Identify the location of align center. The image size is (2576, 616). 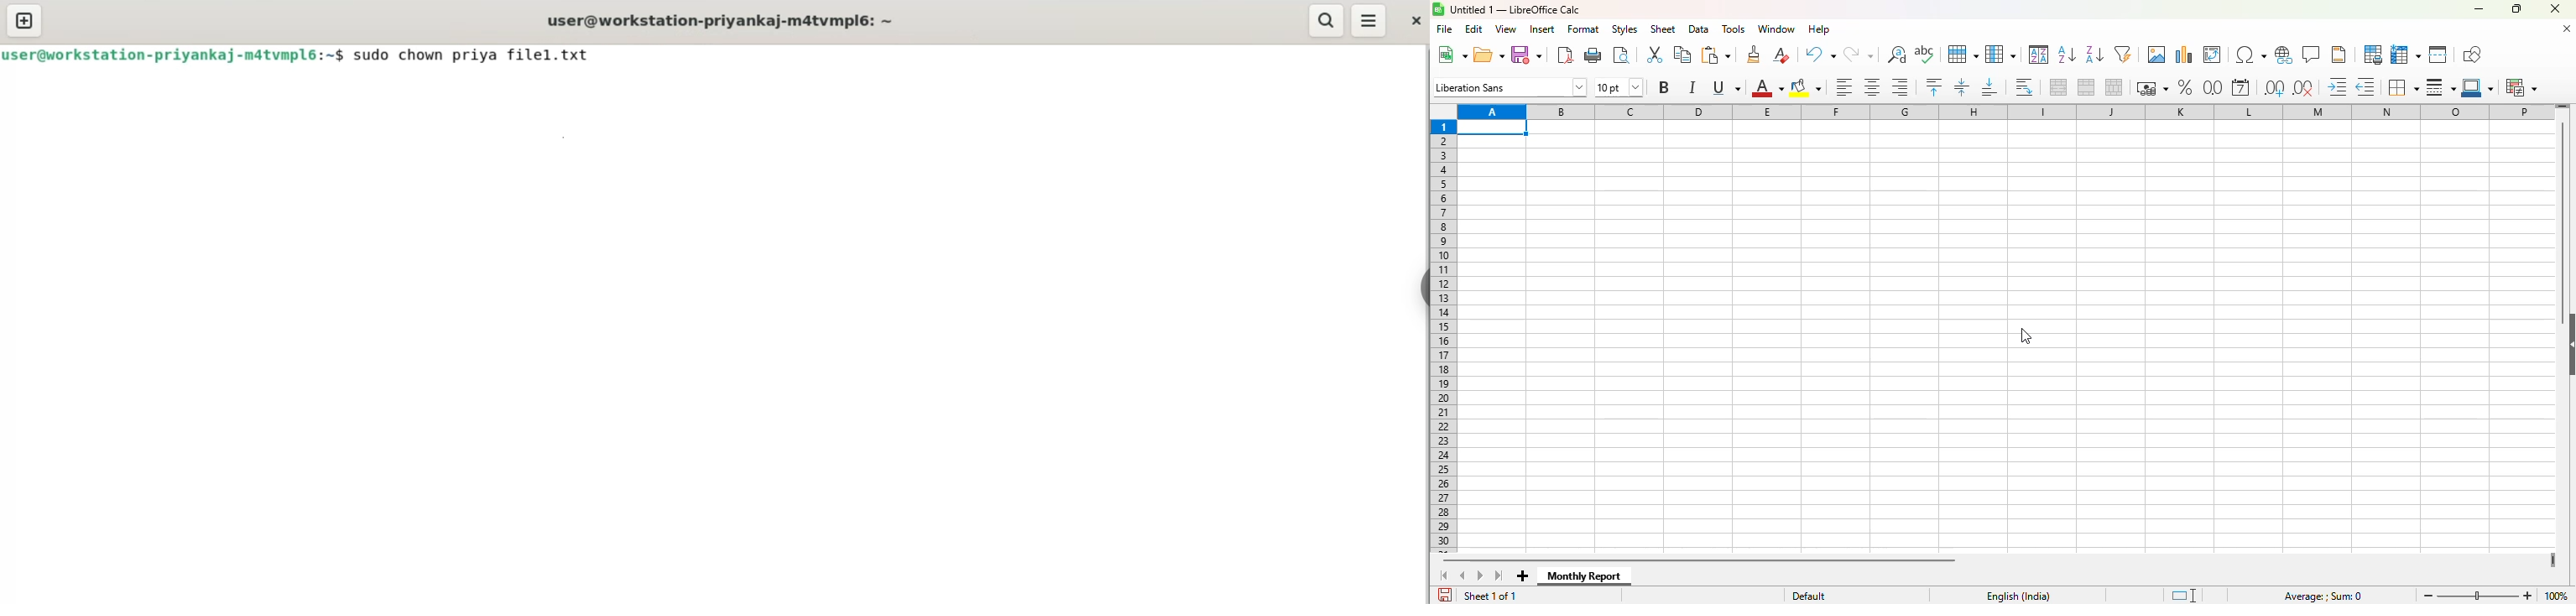
(1873, 87).